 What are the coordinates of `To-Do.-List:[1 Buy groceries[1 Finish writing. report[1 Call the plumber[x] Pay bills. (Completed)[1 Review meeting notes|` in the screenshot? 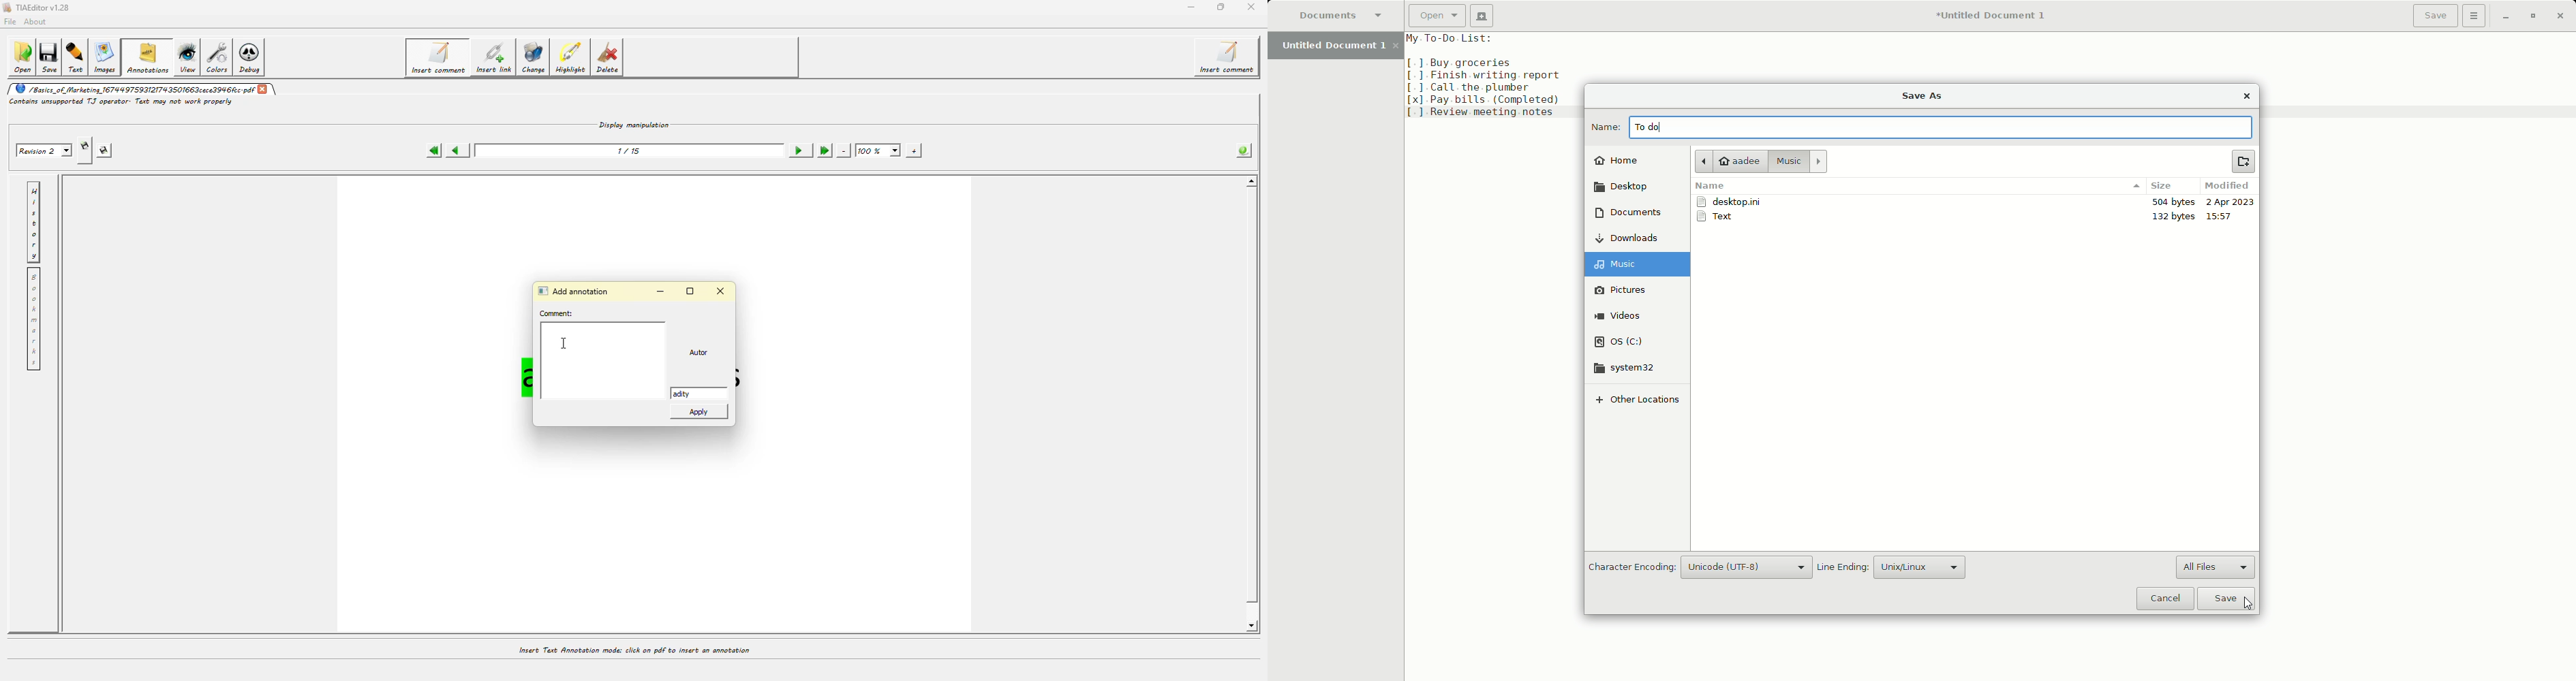 It's located at (1492, 76).